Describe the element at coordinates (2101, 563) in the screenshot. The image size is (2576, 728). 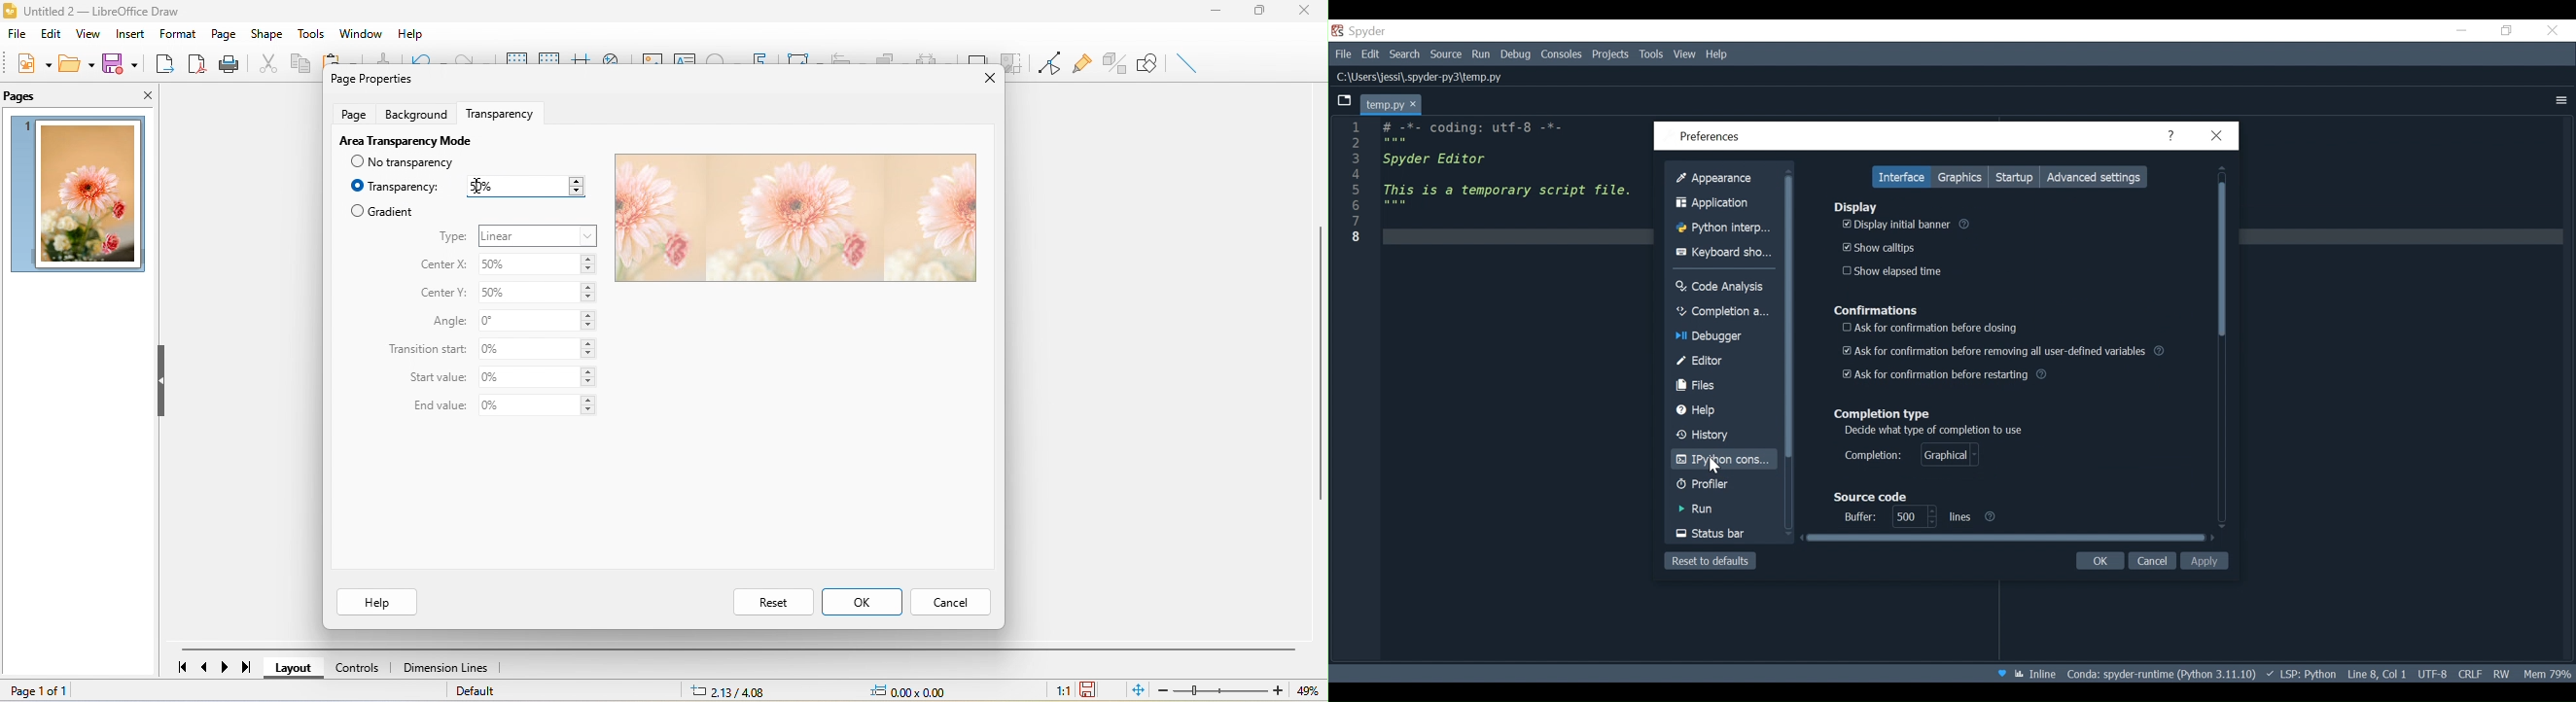
I see `OK` at that location.